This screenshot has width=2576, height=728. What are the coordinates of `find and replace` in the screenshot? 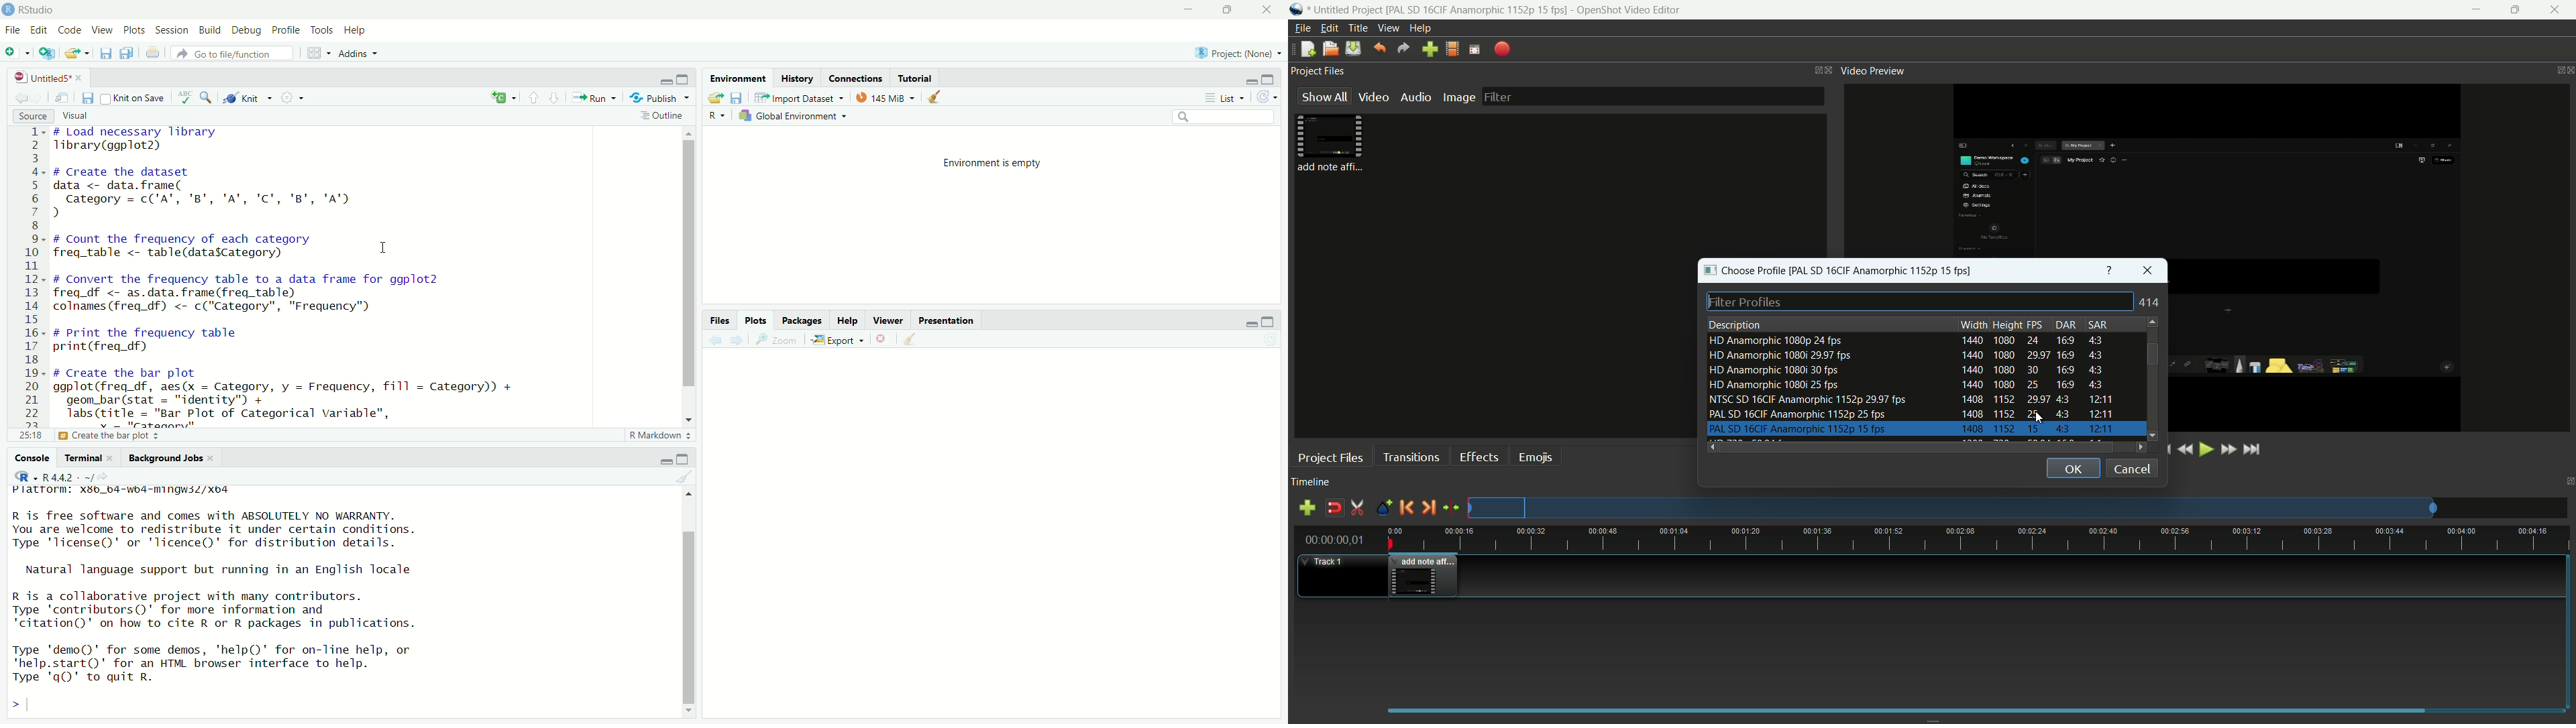 It's located at (207, 99).